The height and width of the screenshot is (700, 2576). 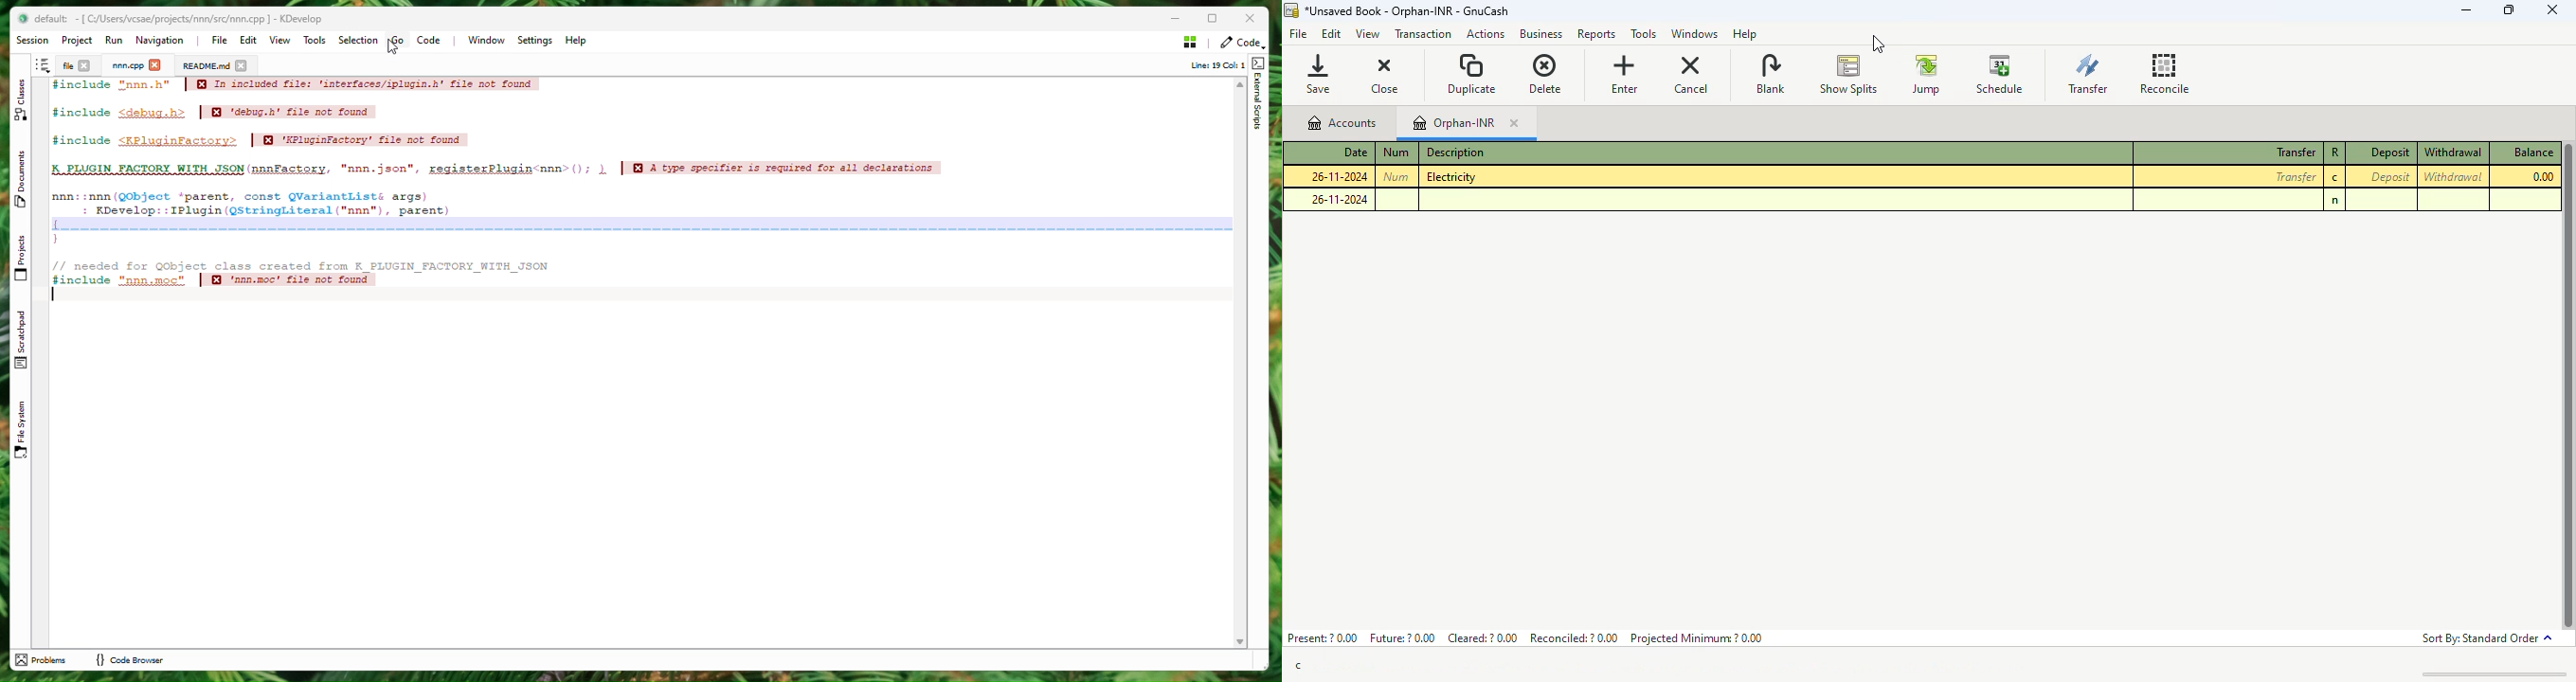 What do you see at coordinates (1322, 637) in the screenshot?
I see `present: ? 0.00` at bounding box center [1322, 637].